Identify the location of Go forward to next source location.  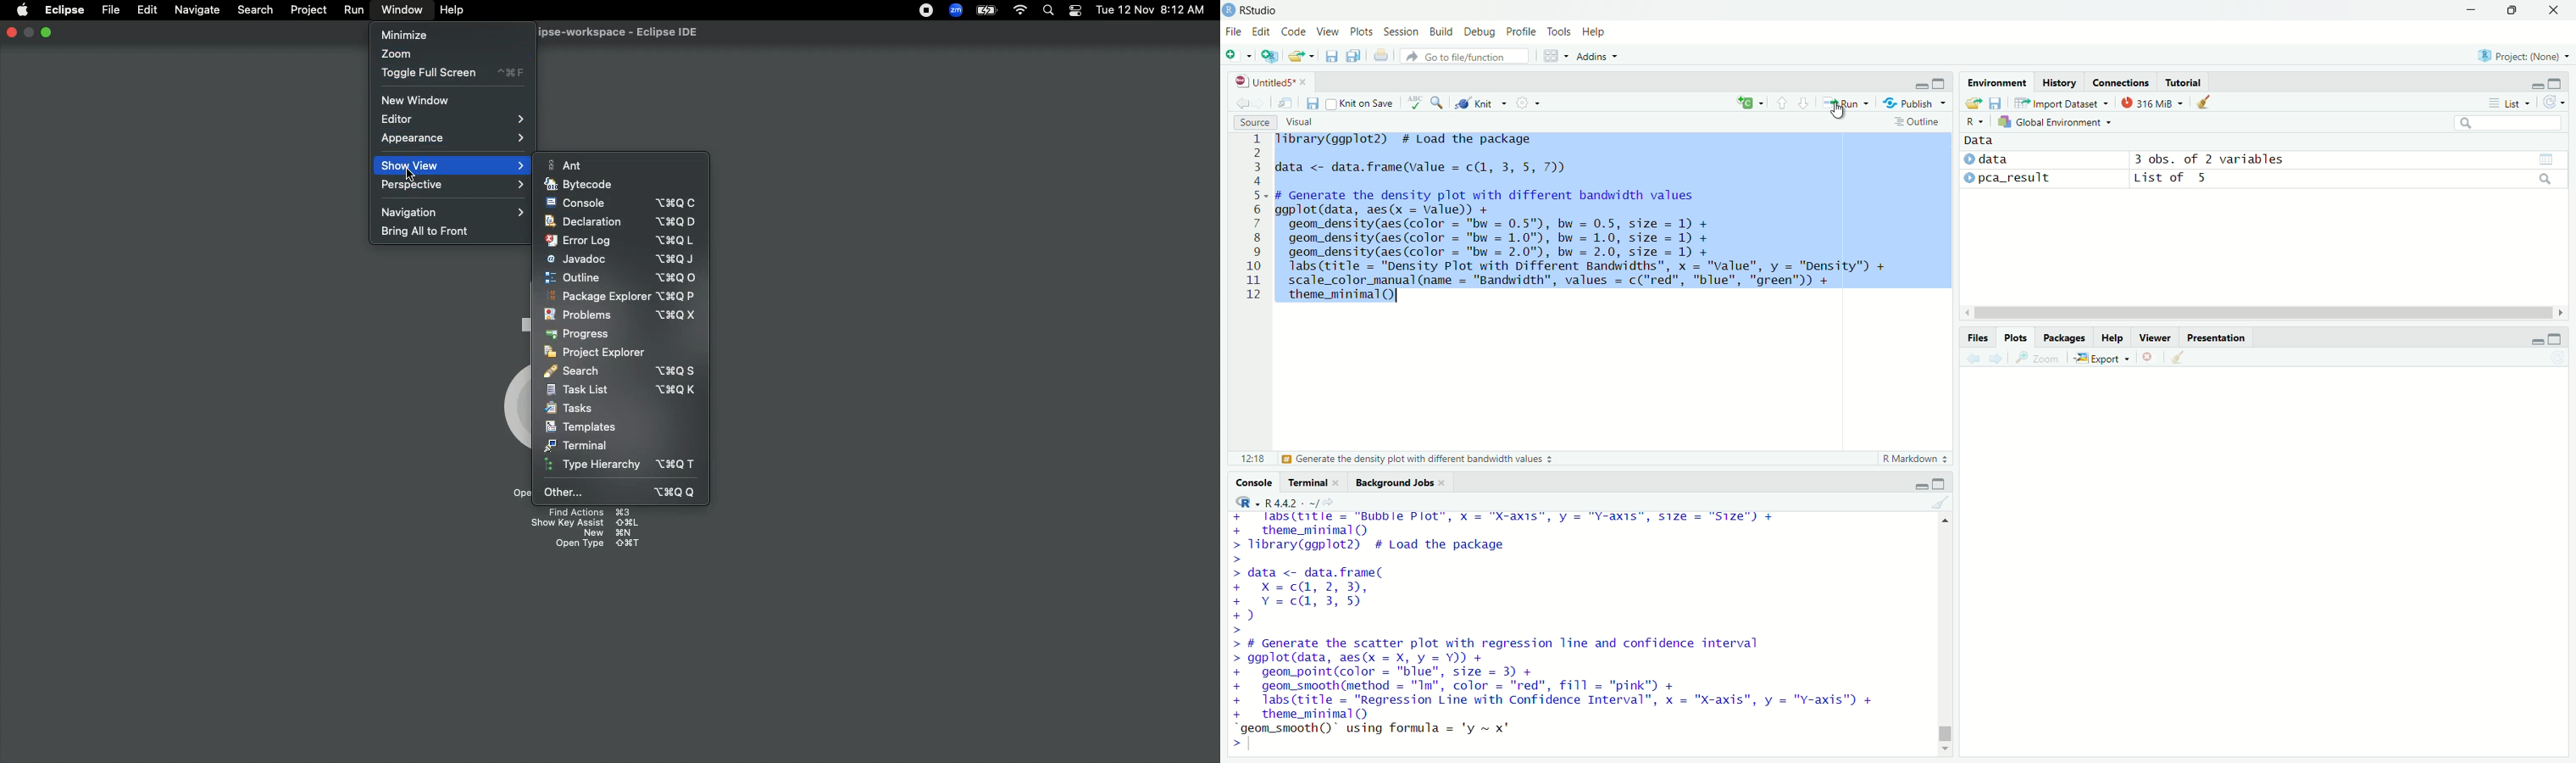
(1257, 102).